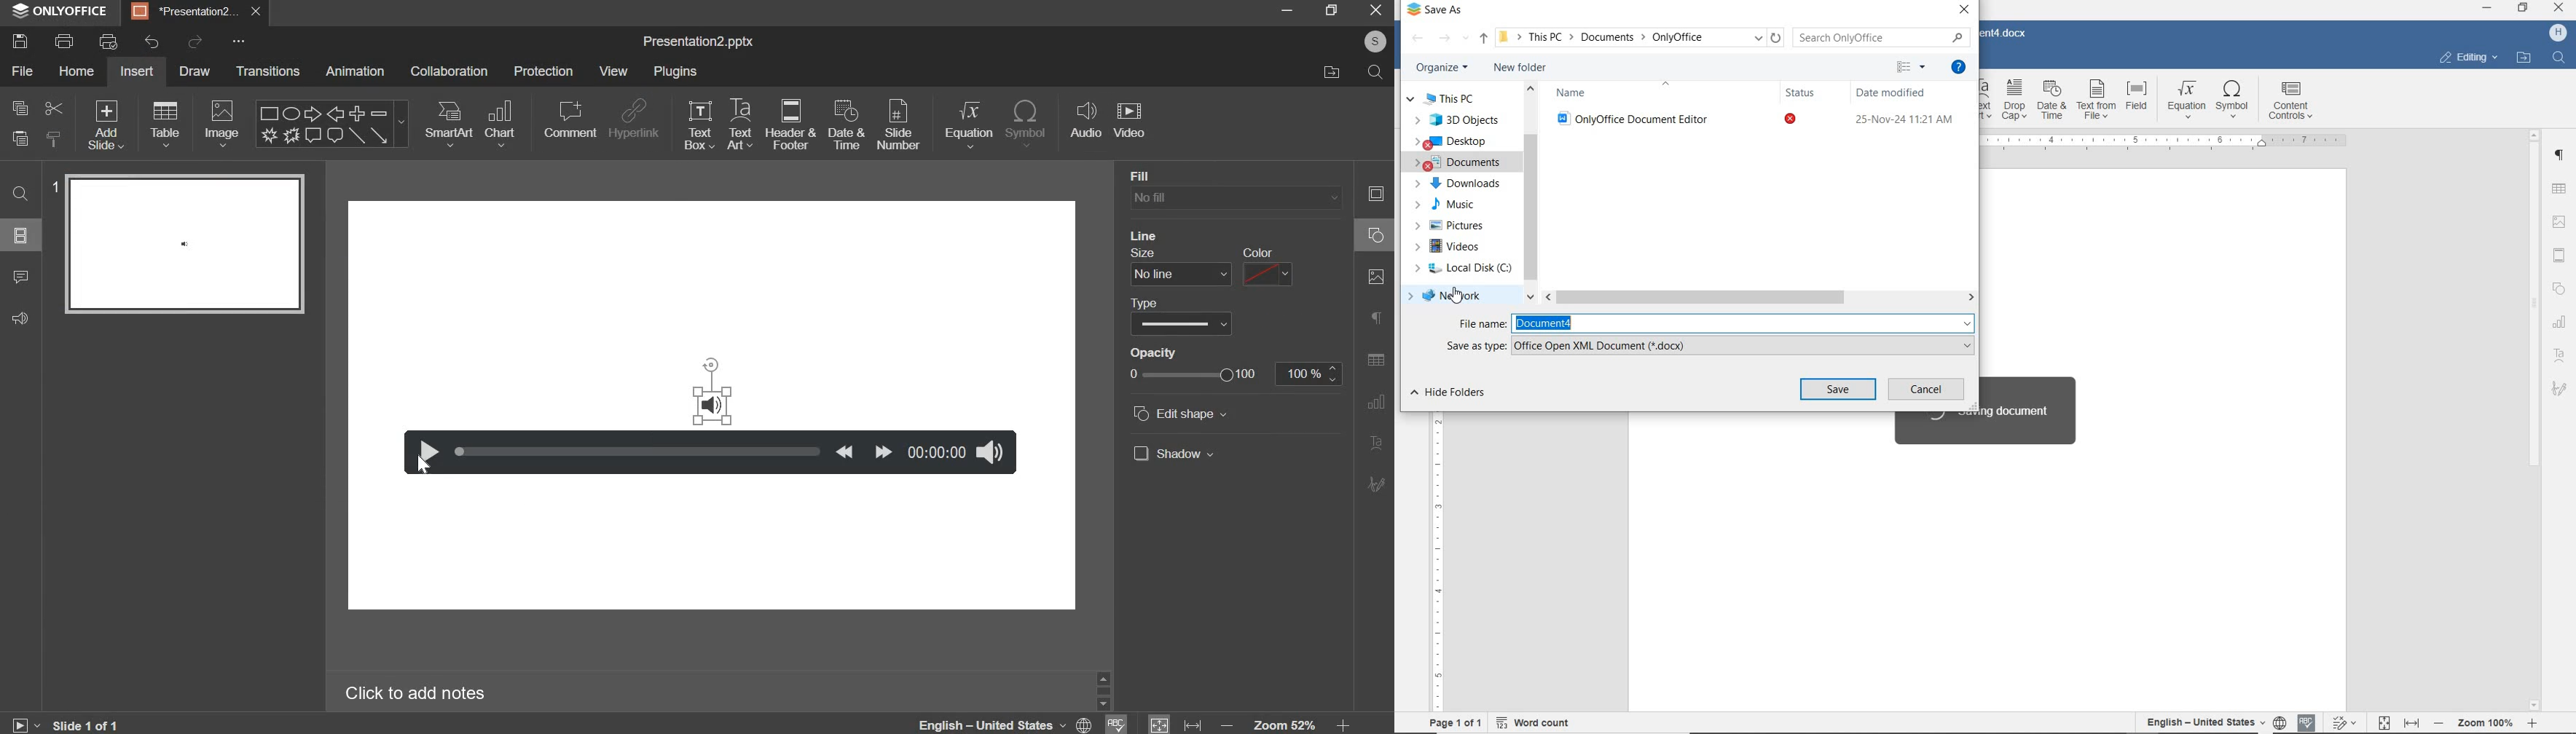  Describe the element at coordinates (1166, 176) in the screenshot. I see `fill` at that location.